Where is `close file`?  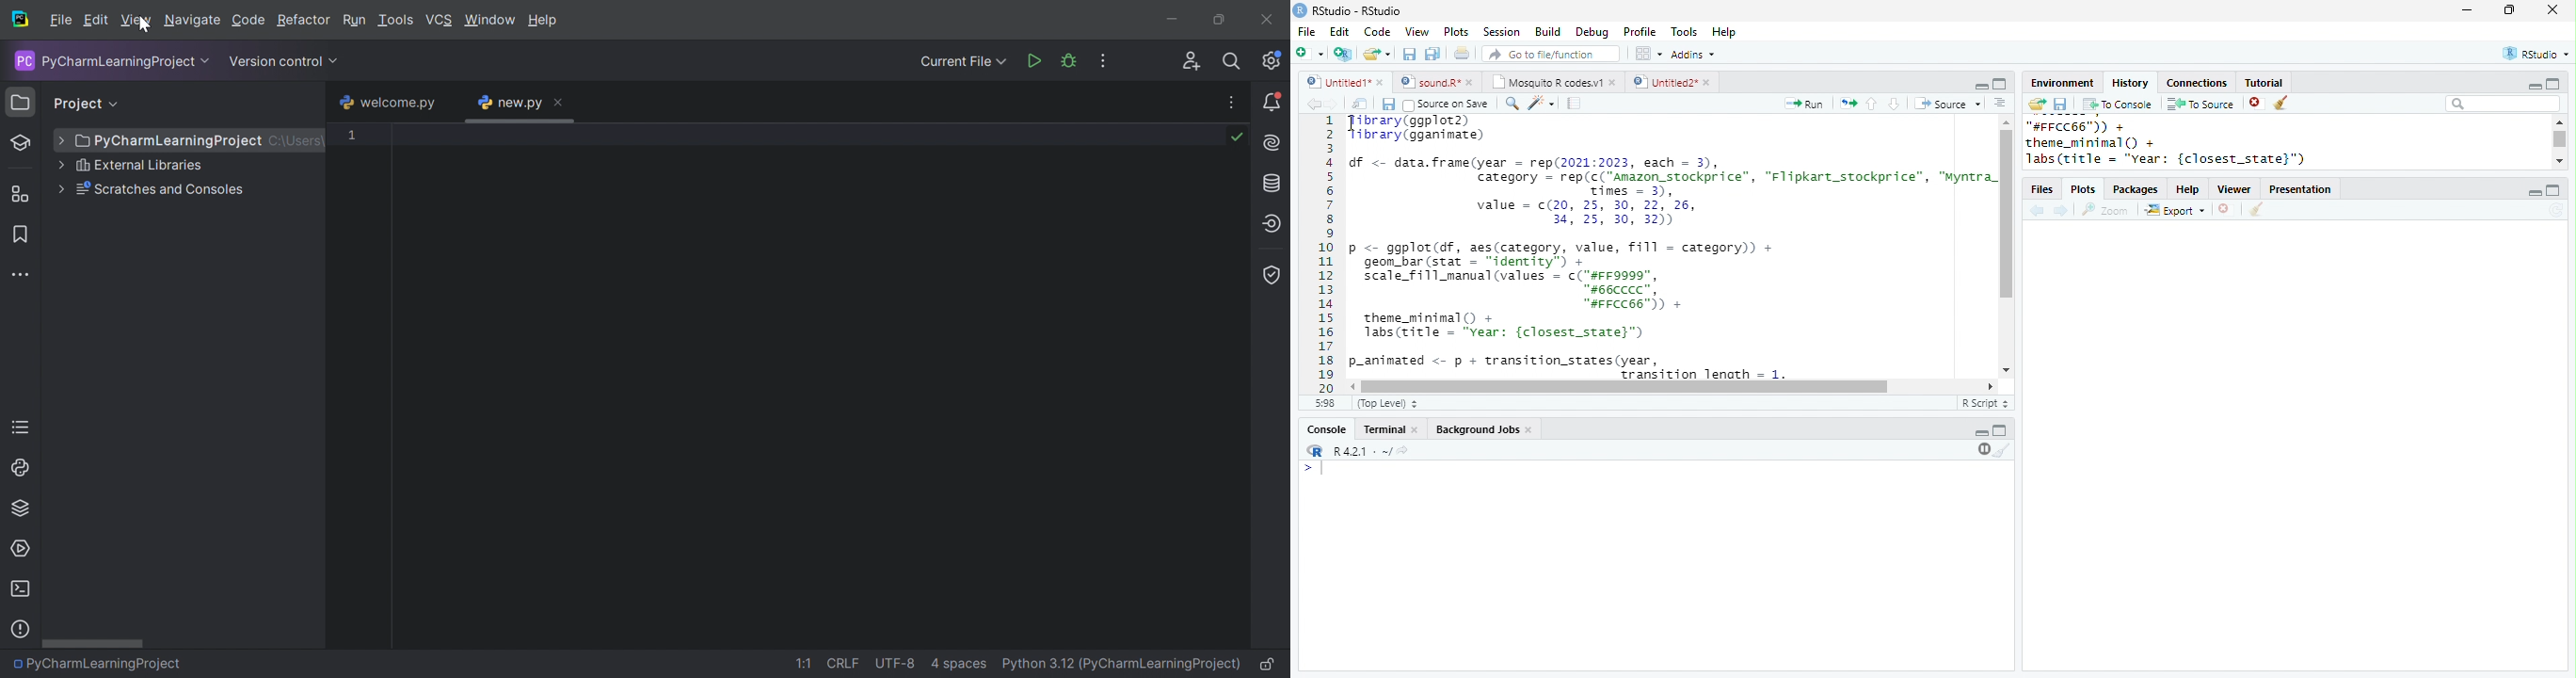 close file is located at coordinates (2257, 103).